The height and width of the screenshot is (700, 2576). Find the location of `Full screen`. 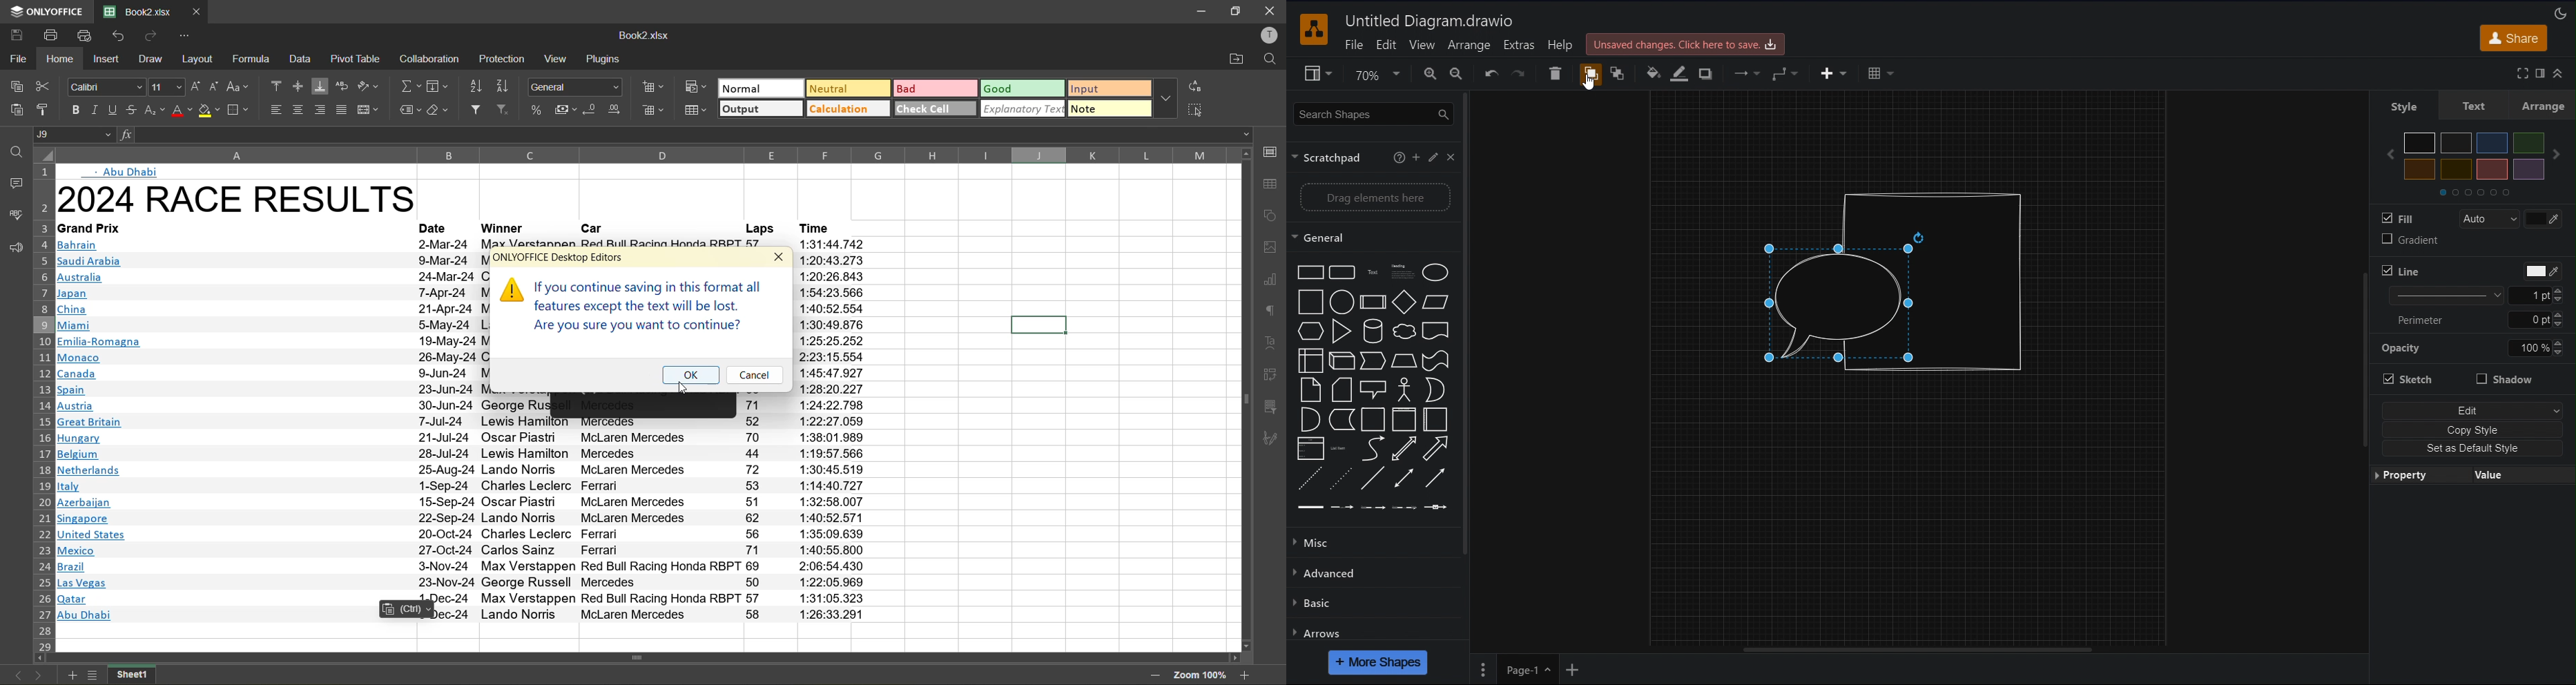

Full screen is located at coordinates (2523, 73).